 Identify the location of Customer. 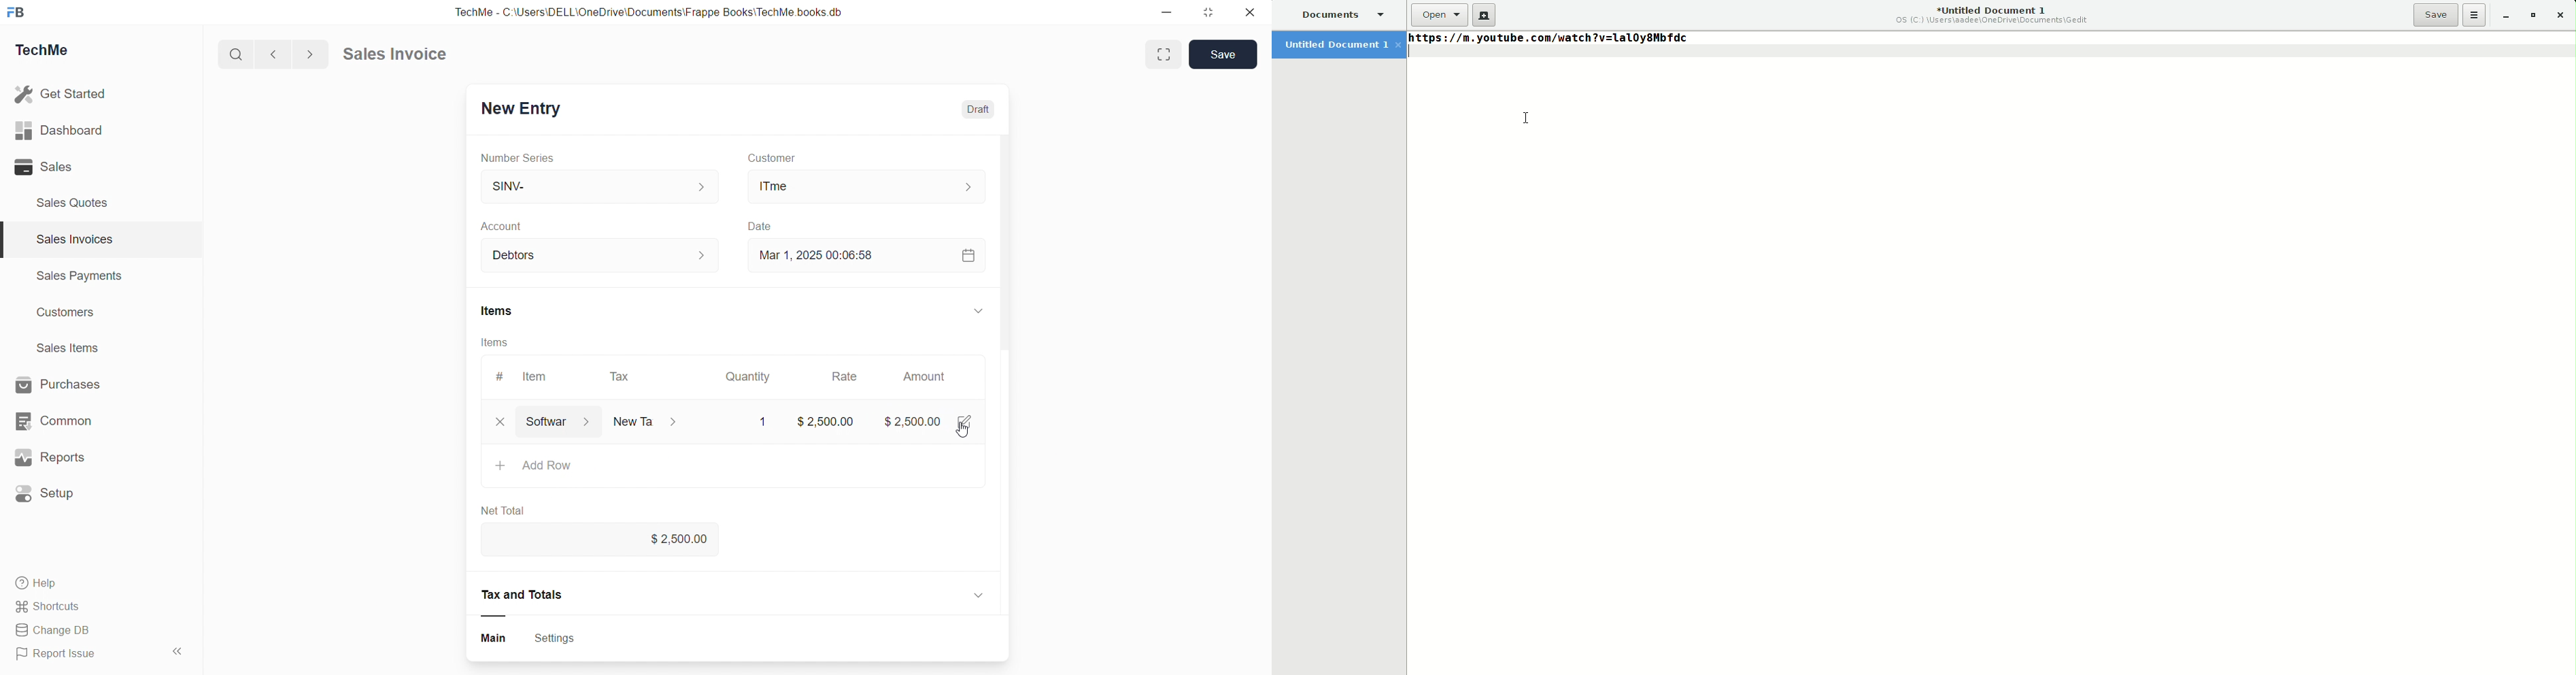
(790, 158).